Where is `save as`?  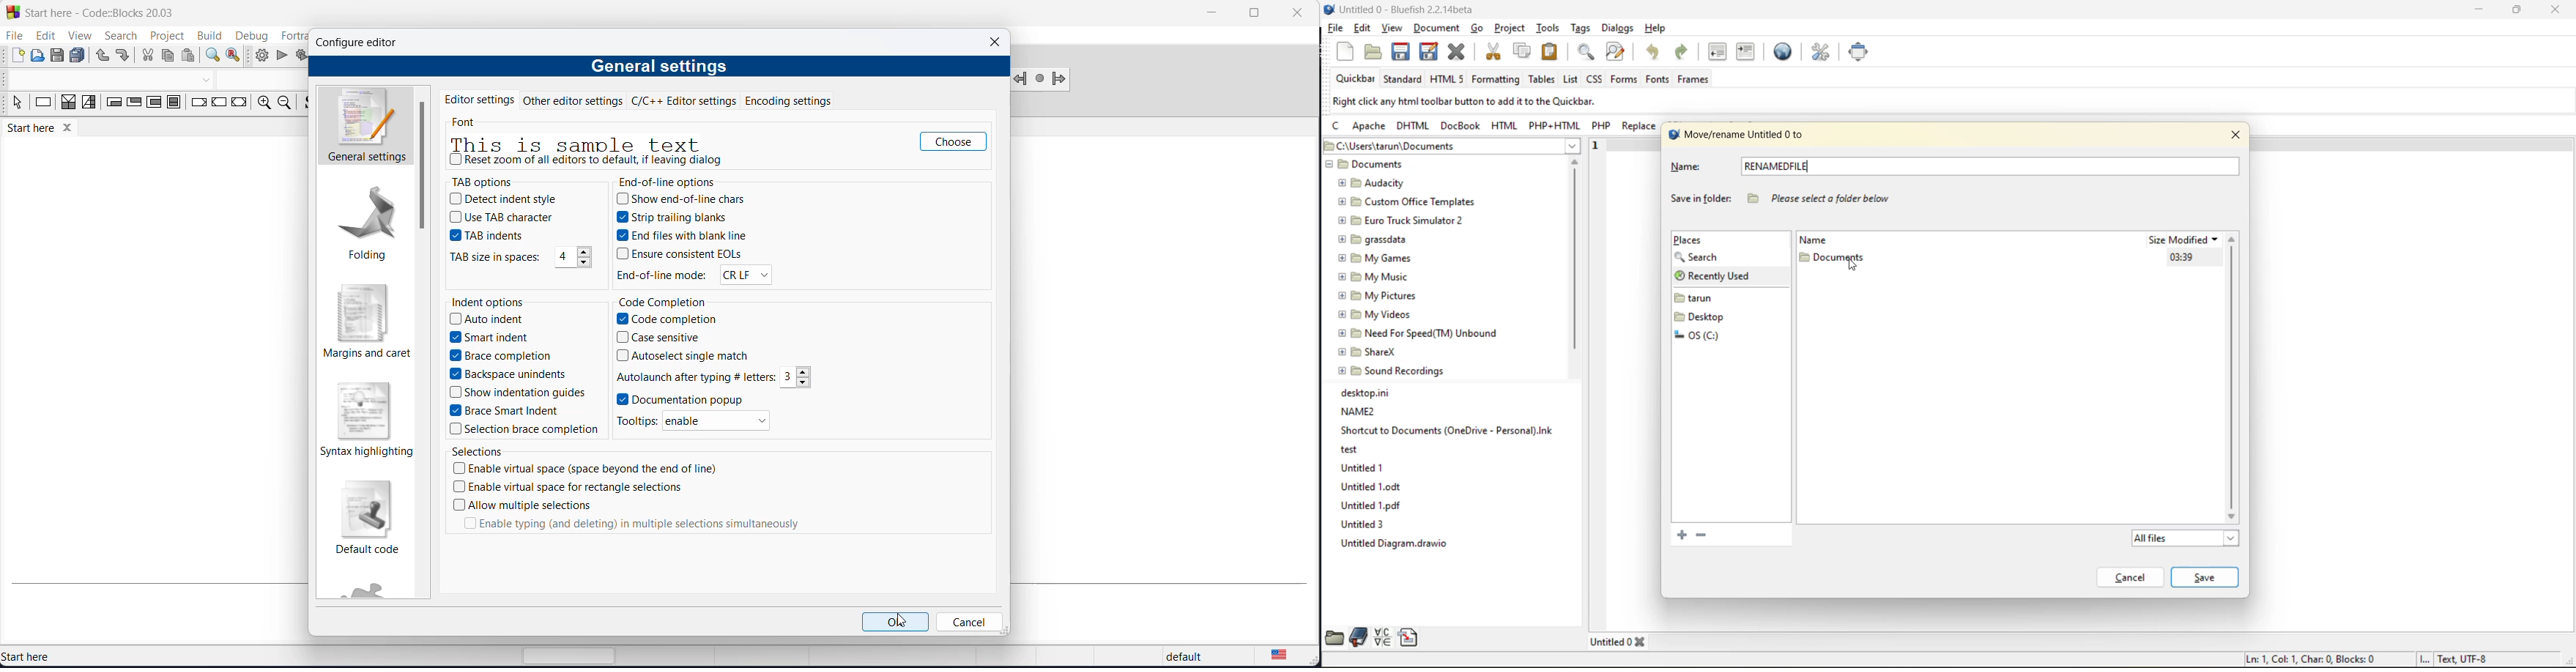
save as is located at coordinates (1425, 56).